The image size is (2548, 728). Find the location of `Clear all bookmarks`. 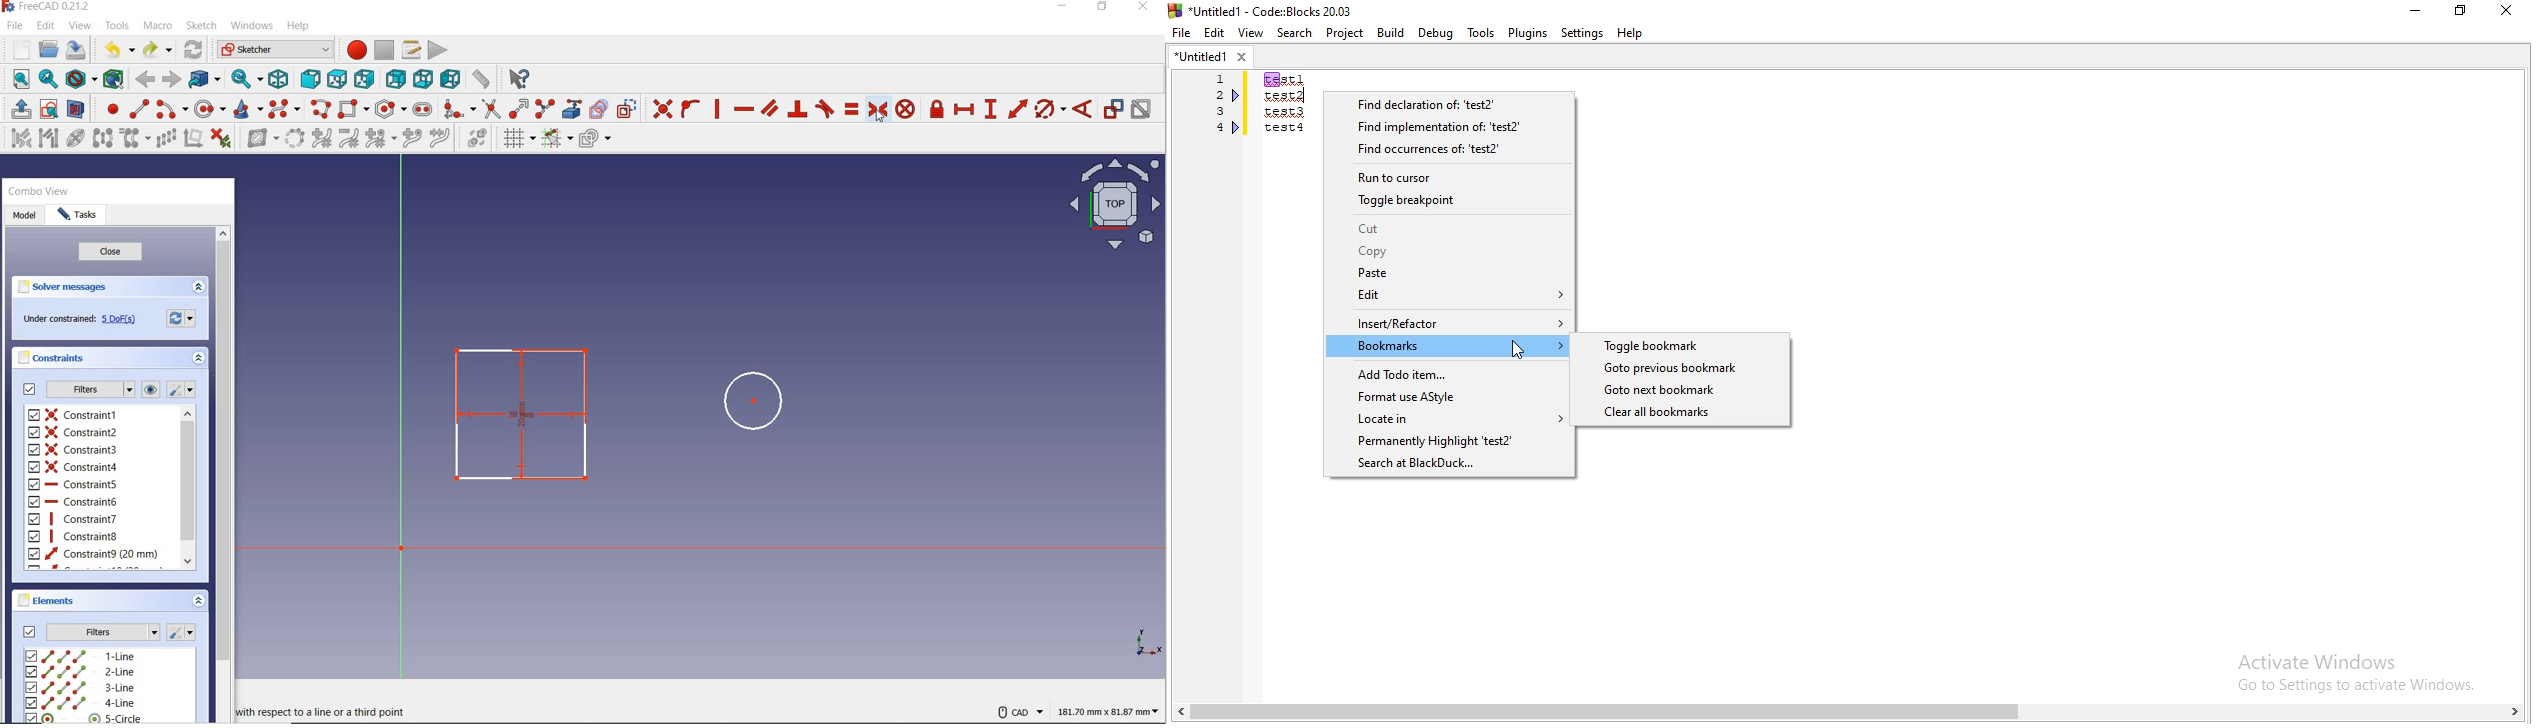

Clear all bookmarks is located at coordinates (1682, 414).